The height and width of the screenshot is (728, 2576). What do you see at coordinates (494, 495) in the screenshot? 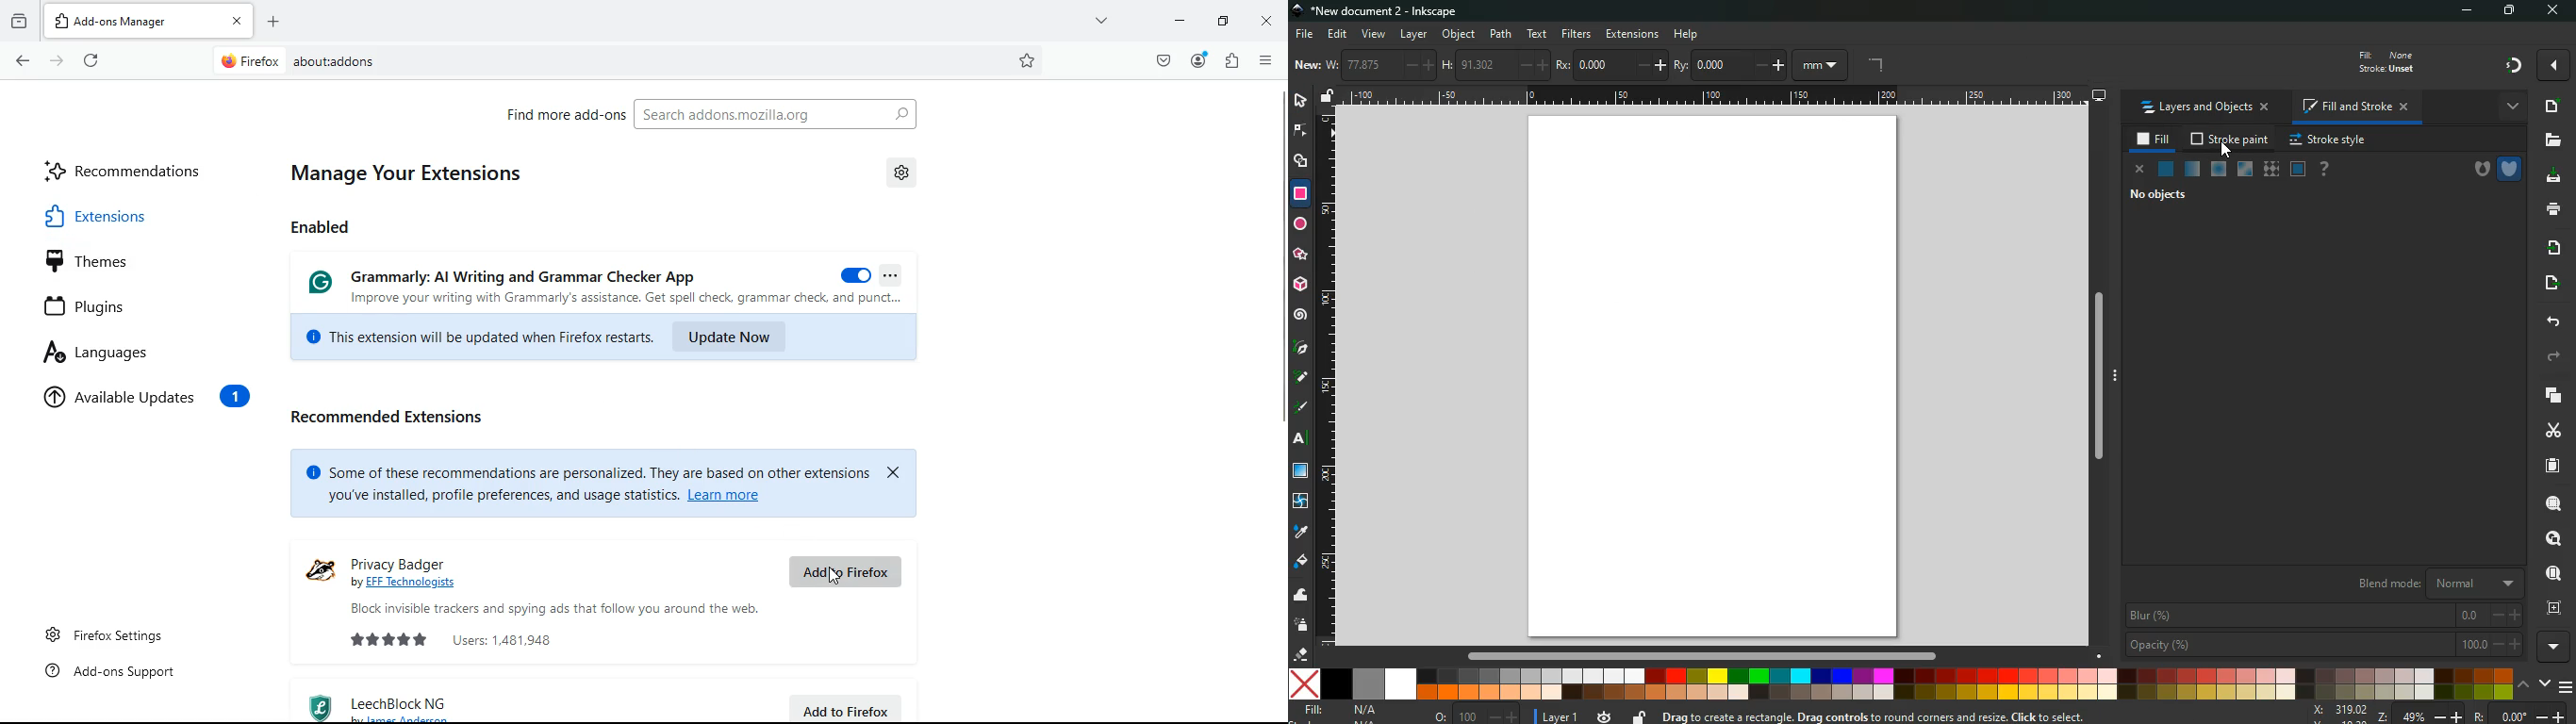
I see `you've installed, profile preferences, and usage statistics. |` at bounding box center [494, 495].